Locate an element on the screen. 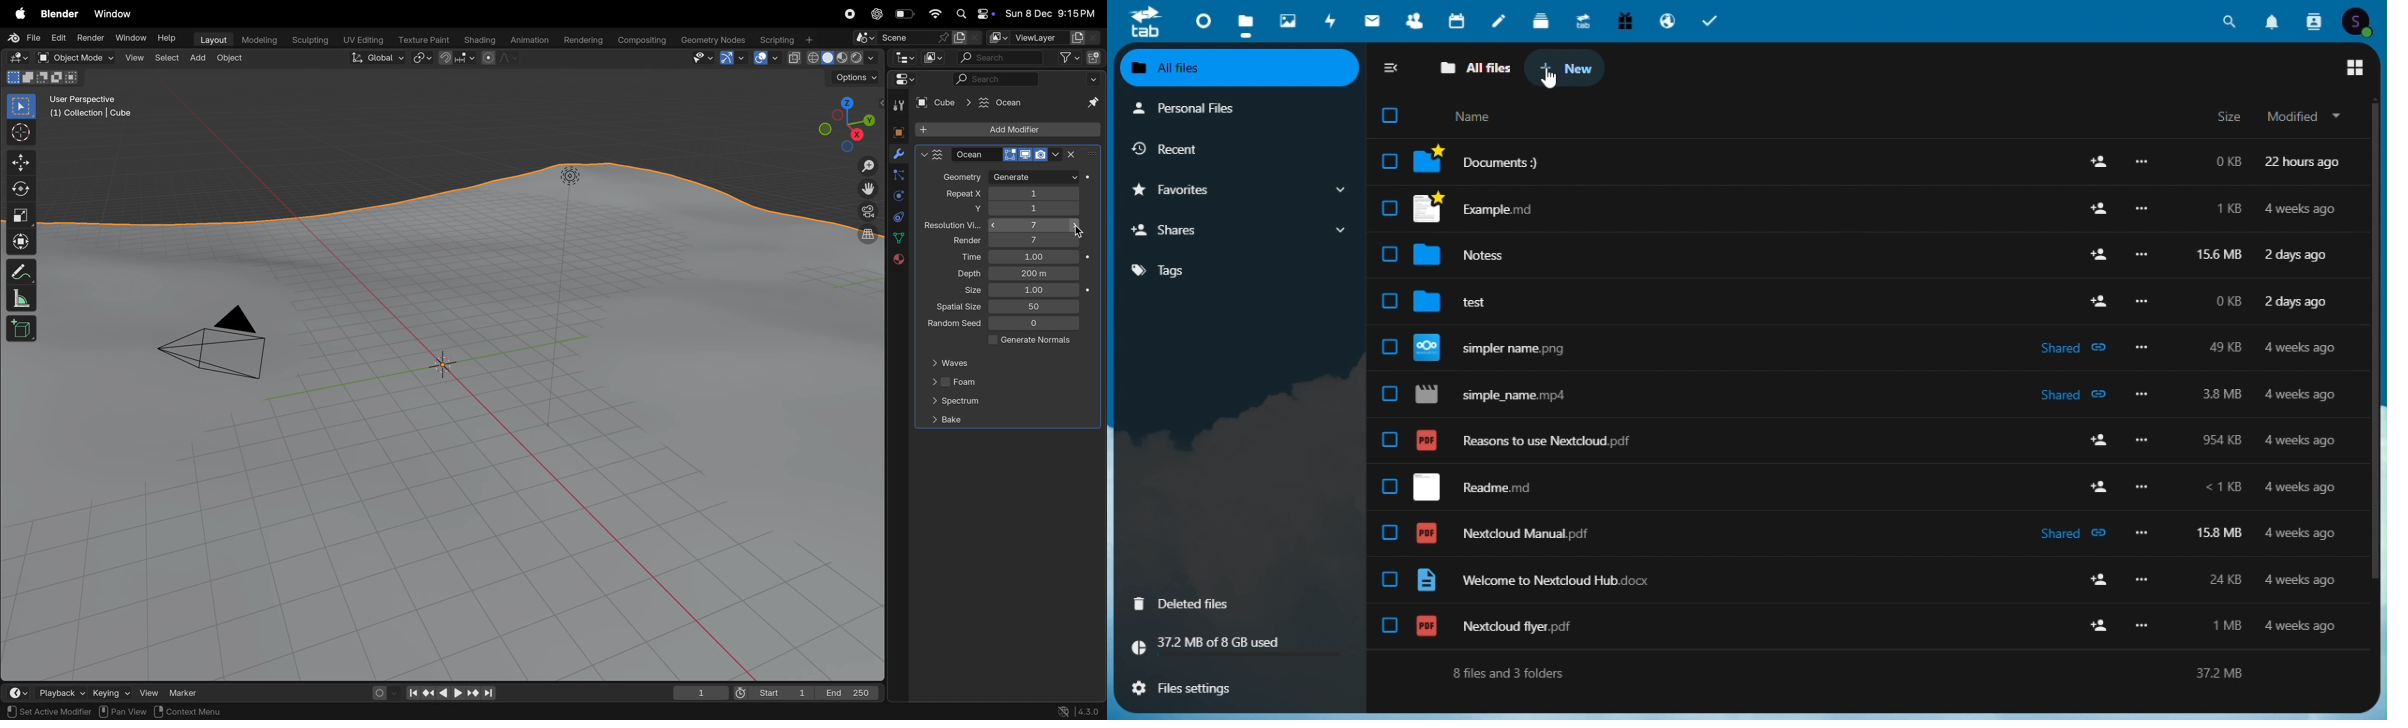 This screenshot has height=728, width=2408. 0kb is located at coordinates (2224, 161).